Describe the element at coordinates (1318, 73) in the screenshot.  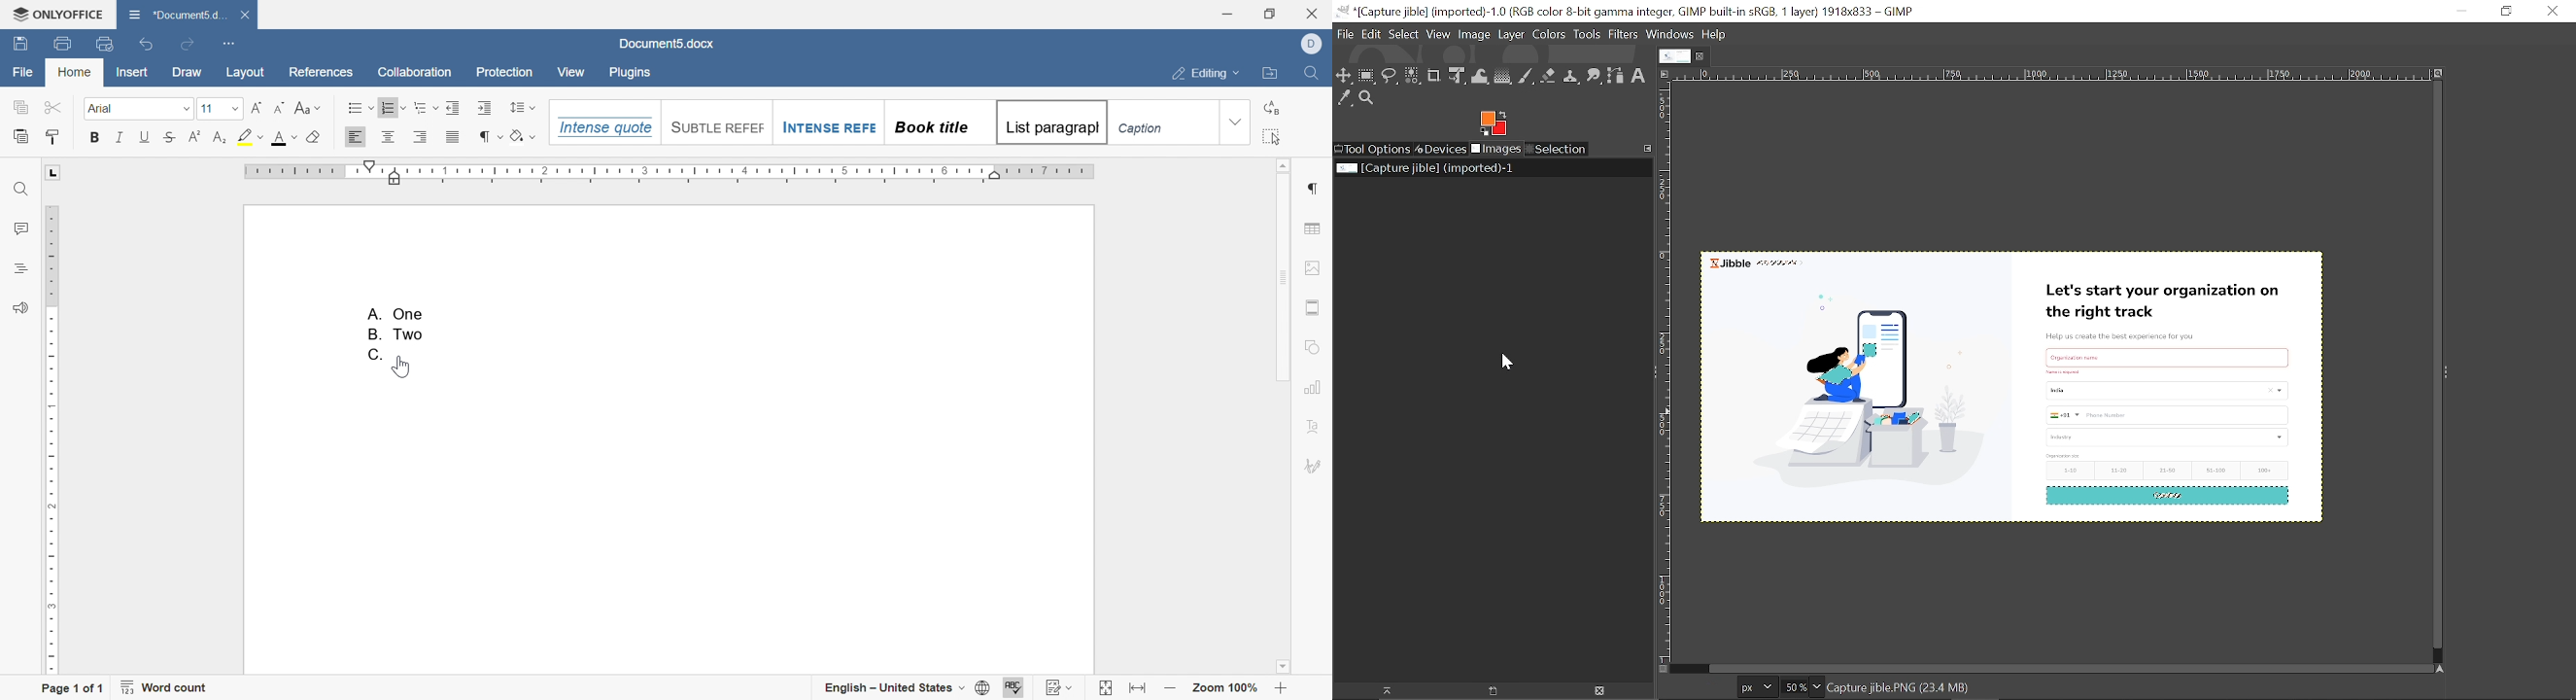
I see `find` at that location.